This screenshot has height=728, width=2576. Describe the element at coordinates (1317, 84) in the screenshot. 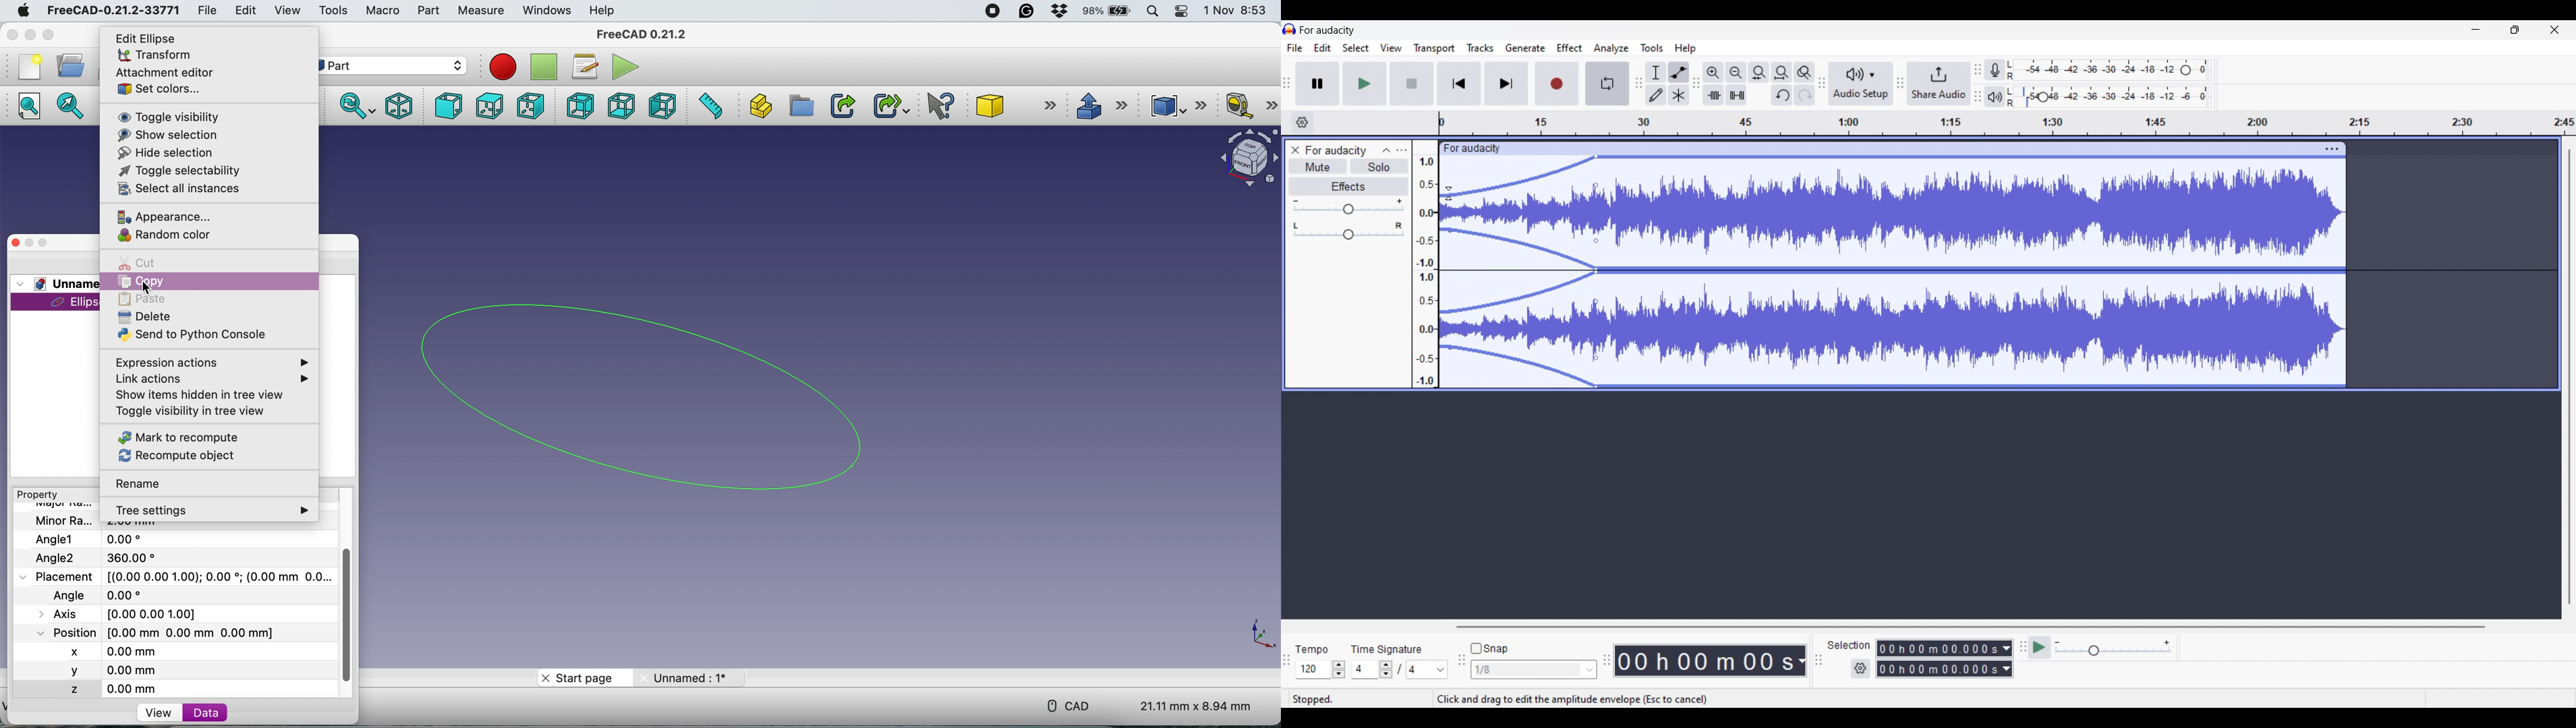

I see `Pause` at that location.